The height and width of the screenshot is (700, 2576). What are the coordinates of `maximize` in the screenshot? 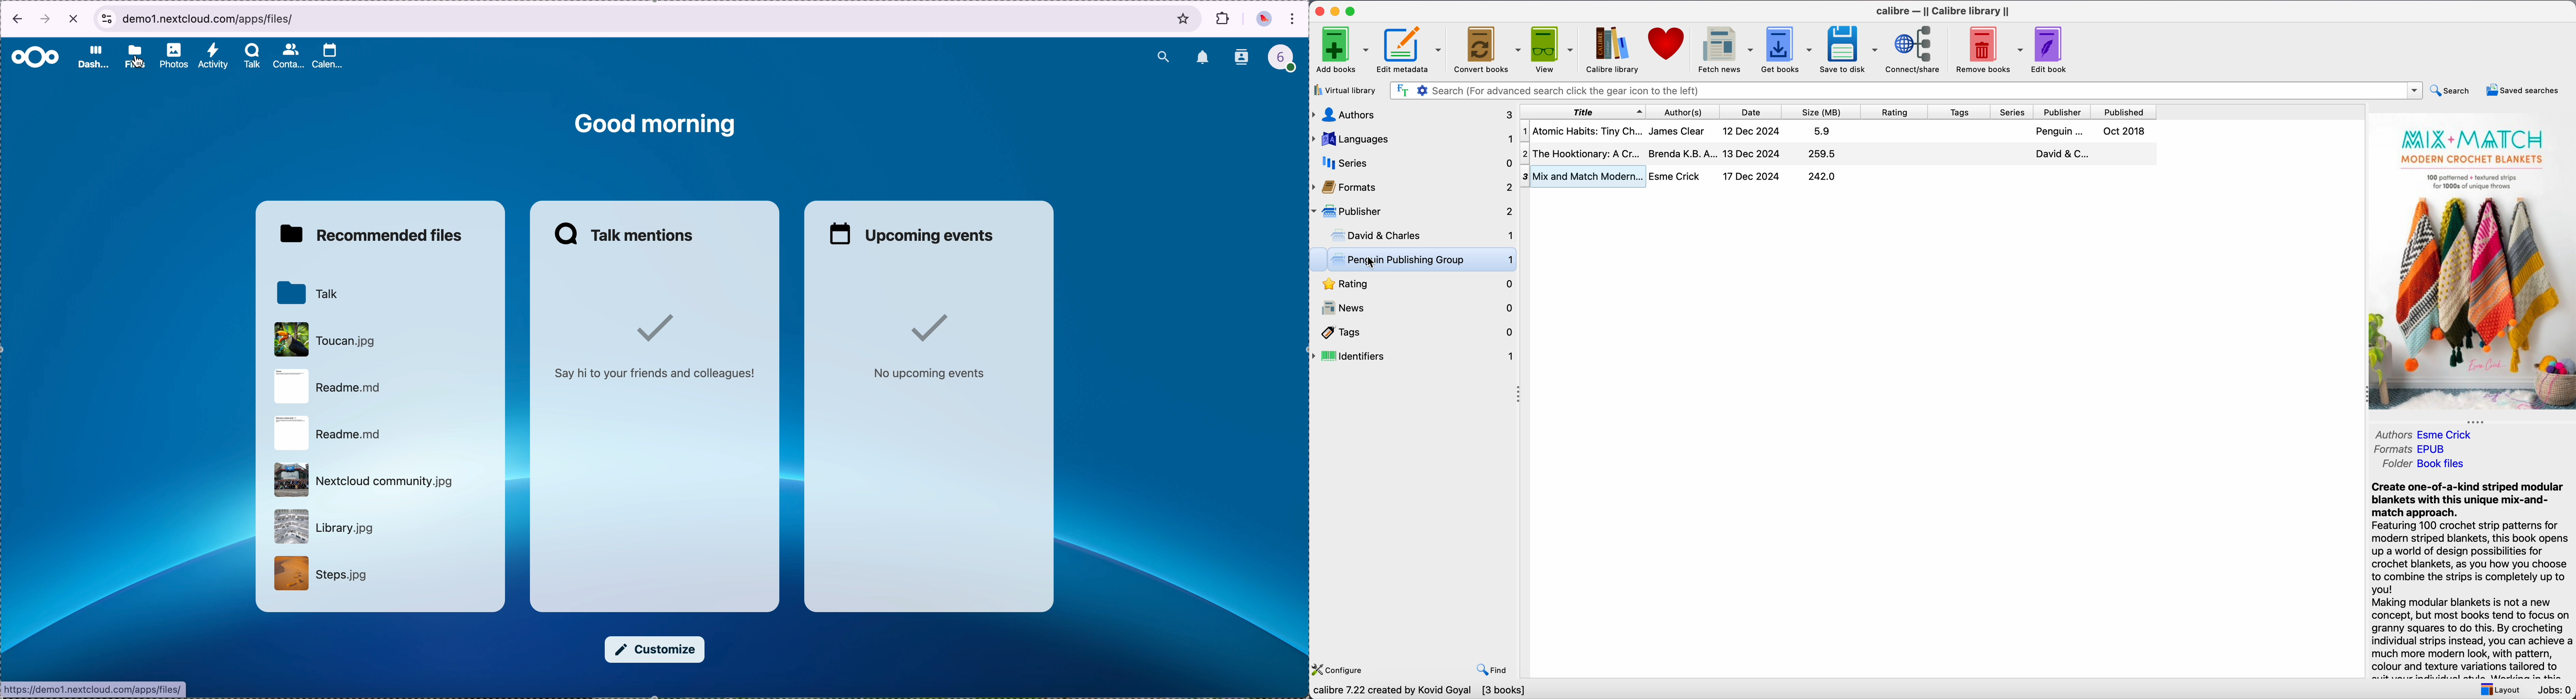 It's located at (1353, 11).